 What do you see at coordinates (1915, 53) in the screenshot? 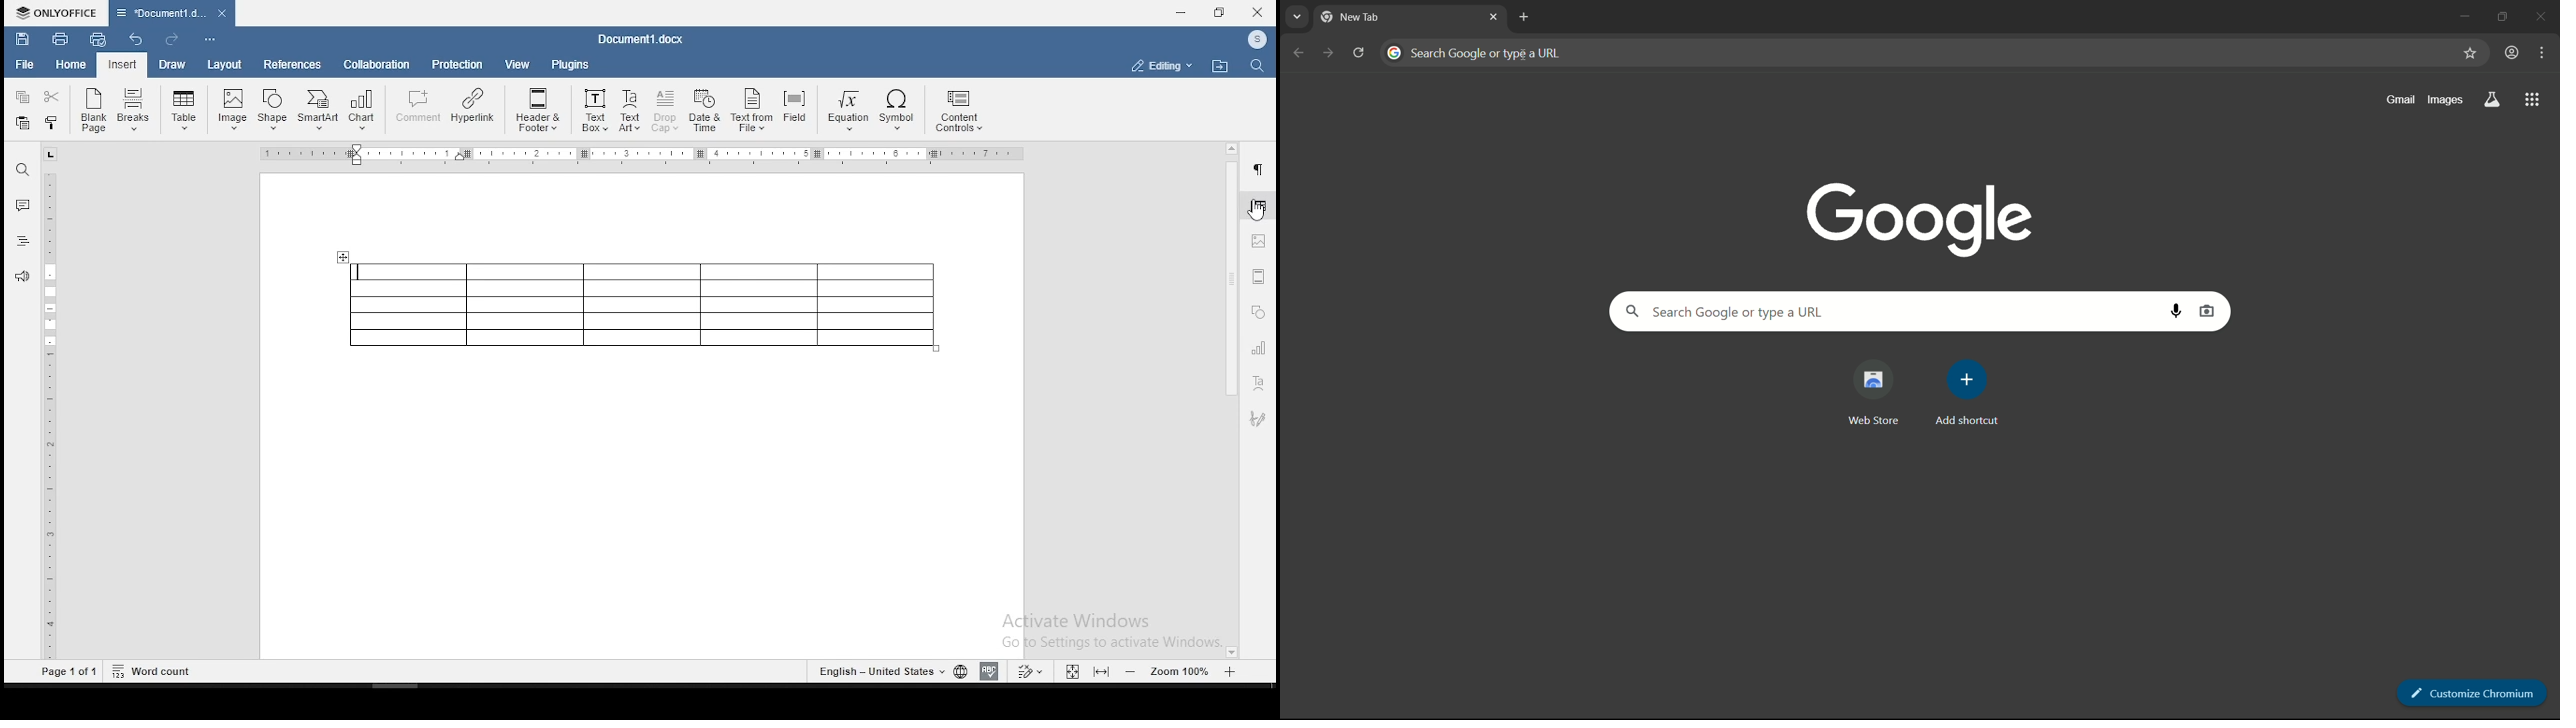
I see `address bar` at bounding box center [1915, 53].